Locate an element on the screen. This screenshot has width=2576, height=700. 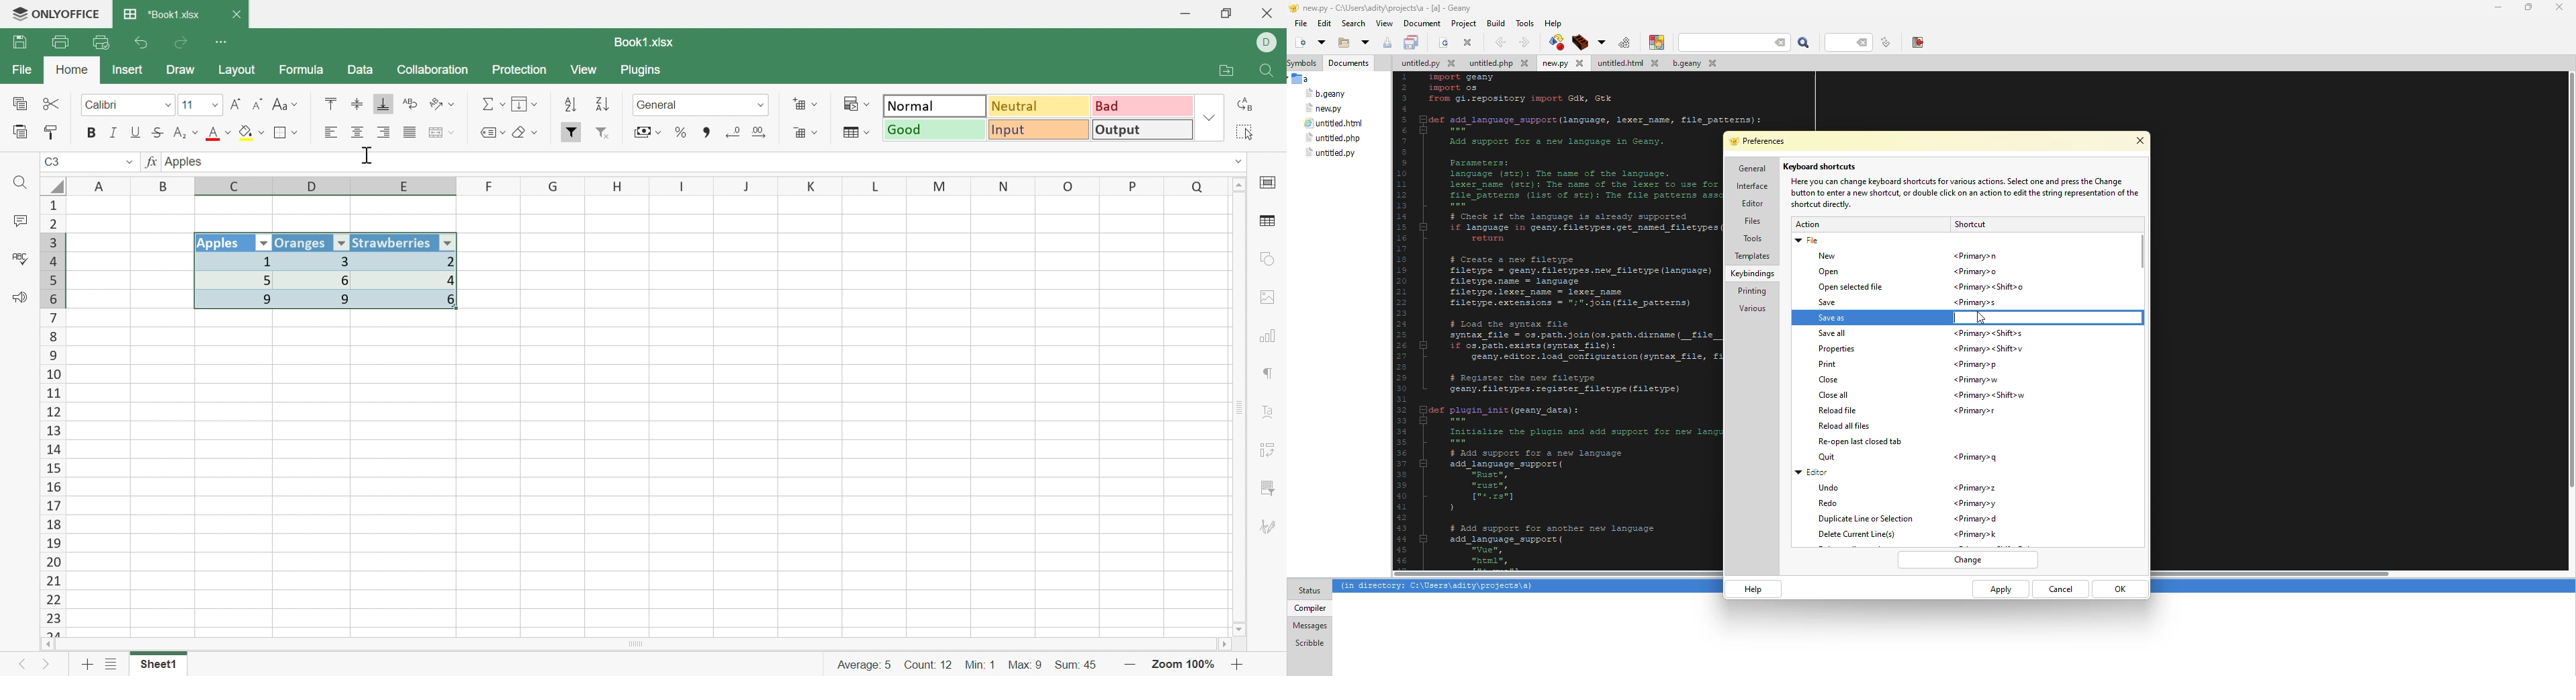
editor is located at coordinates (1812, 472).